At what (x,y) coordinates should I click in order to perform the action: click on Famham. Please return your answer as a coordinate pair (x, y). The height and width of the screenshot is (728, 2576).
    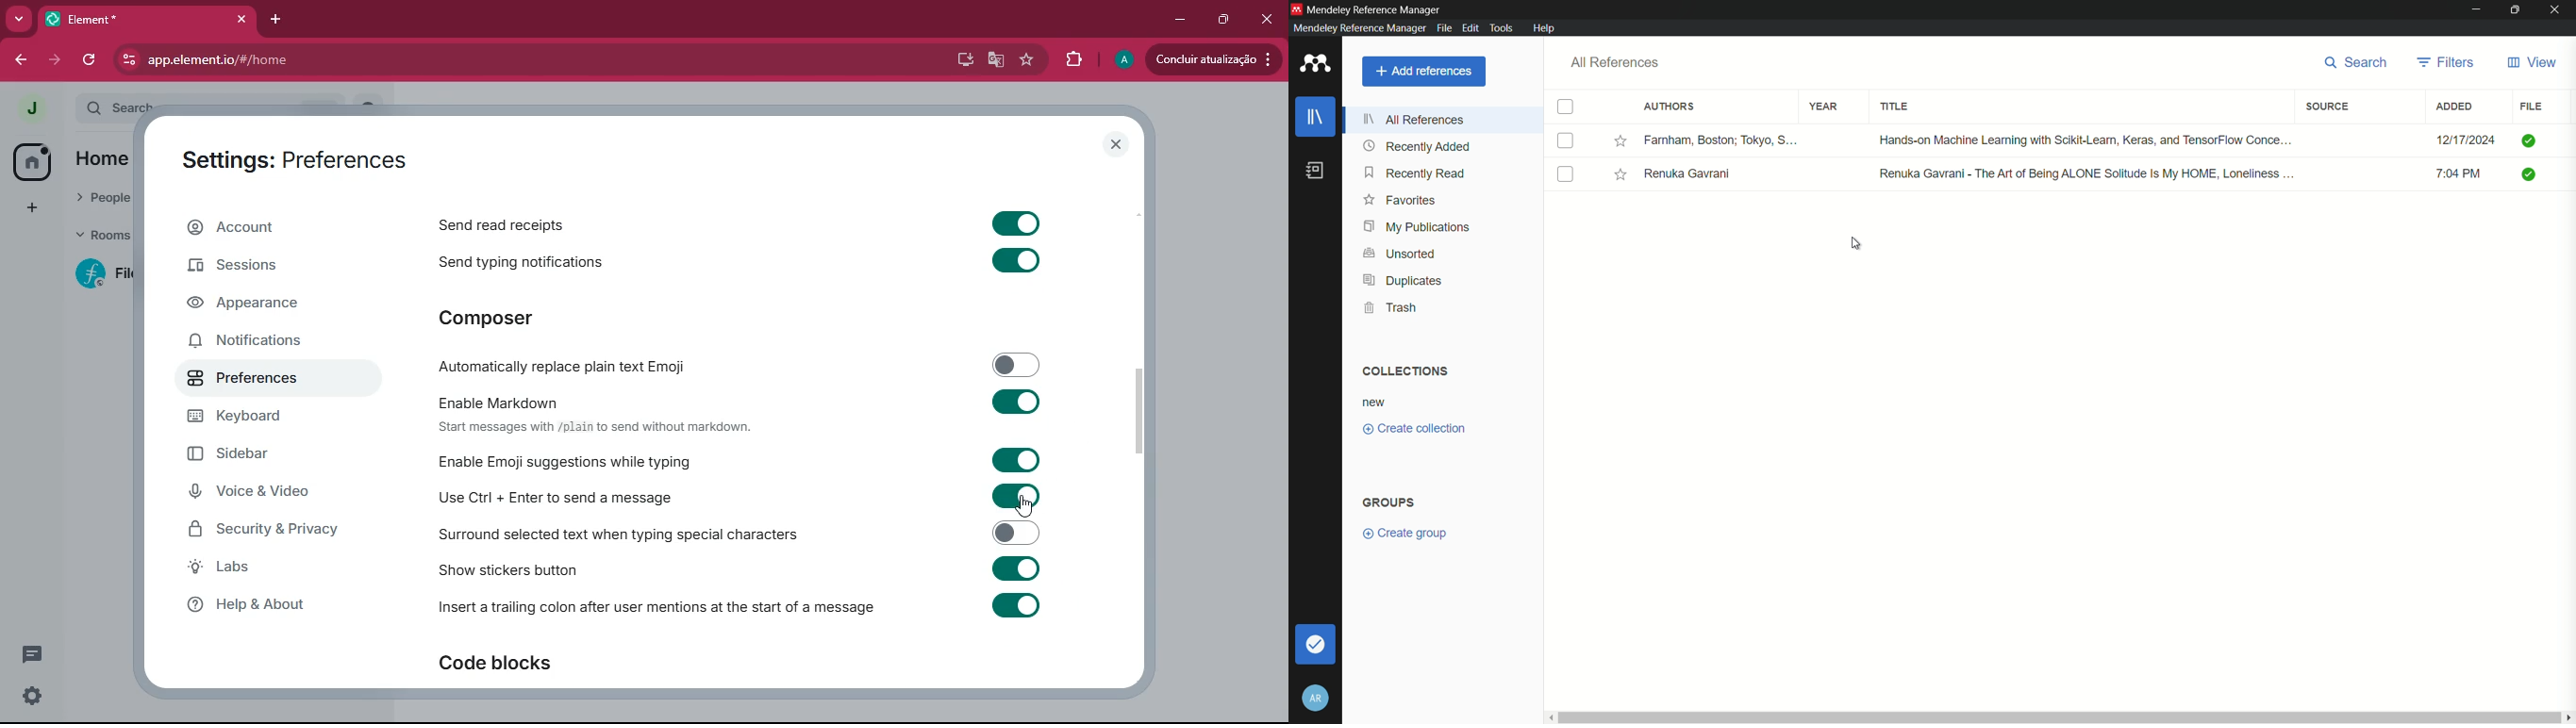
    Looking at the image, I should click on (1720, 139).